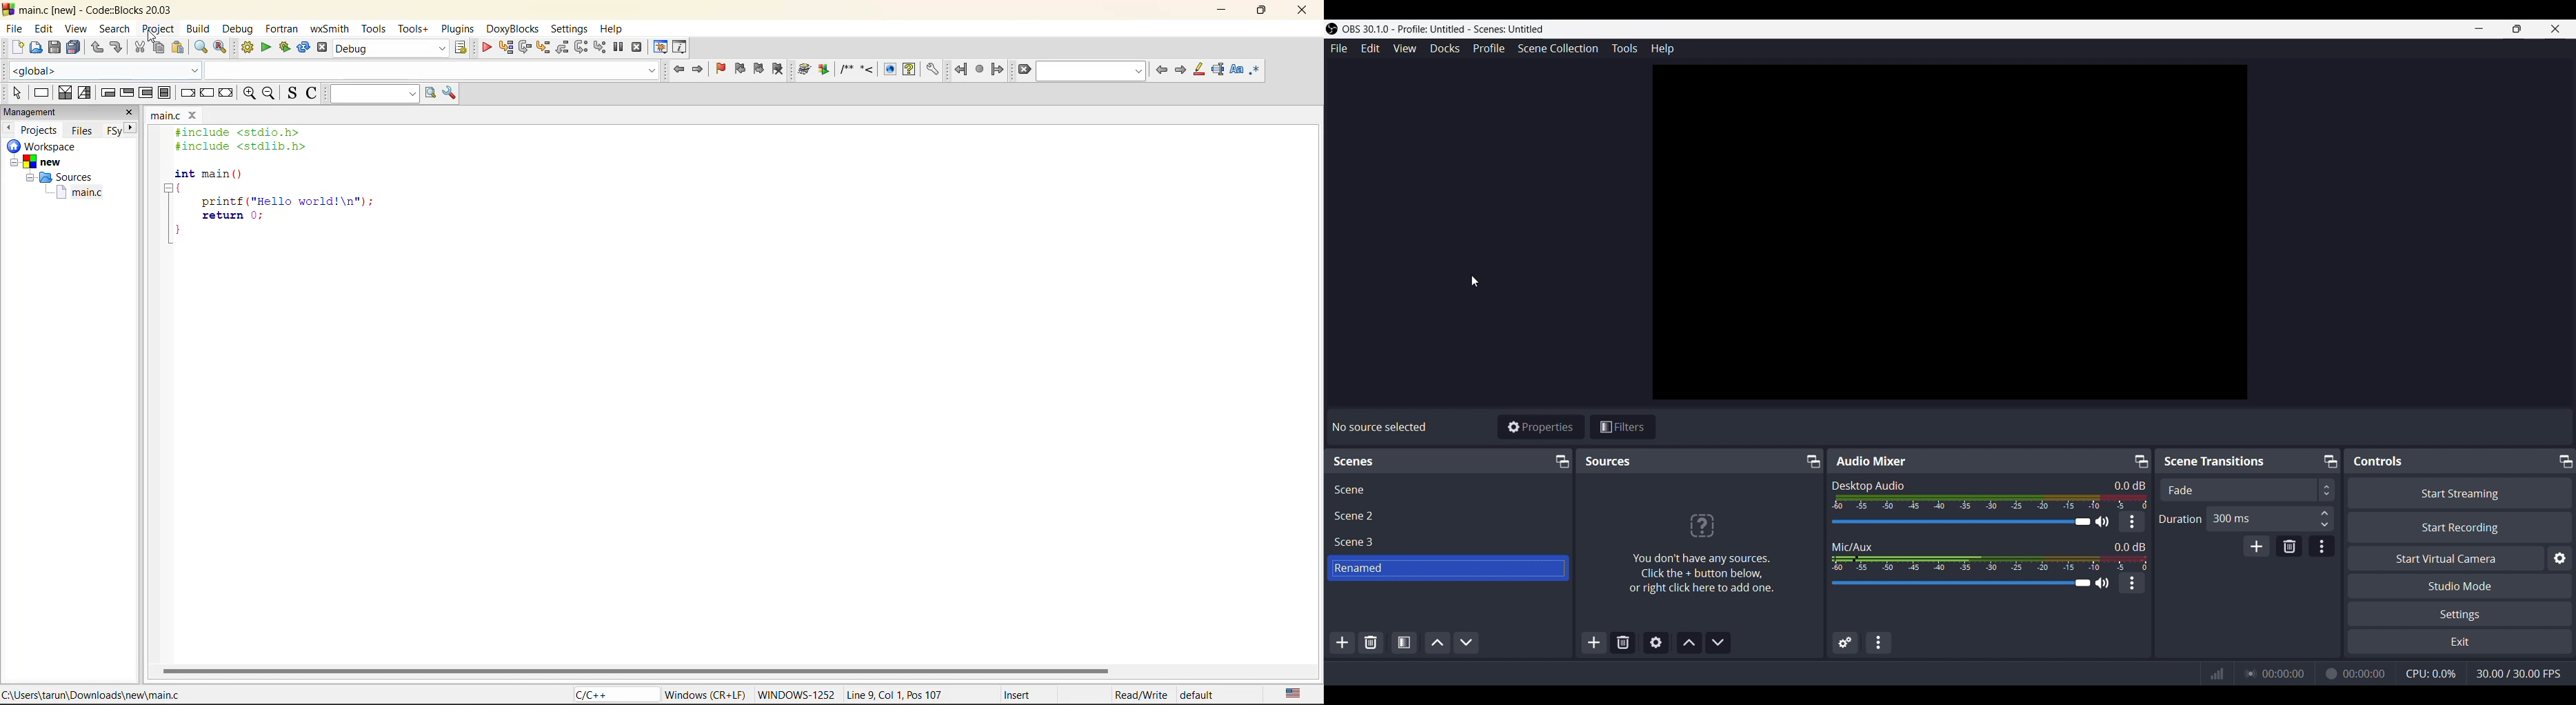 This screenshot has width=2576, height=728. I want to click on Filters, so click(1623, 426).